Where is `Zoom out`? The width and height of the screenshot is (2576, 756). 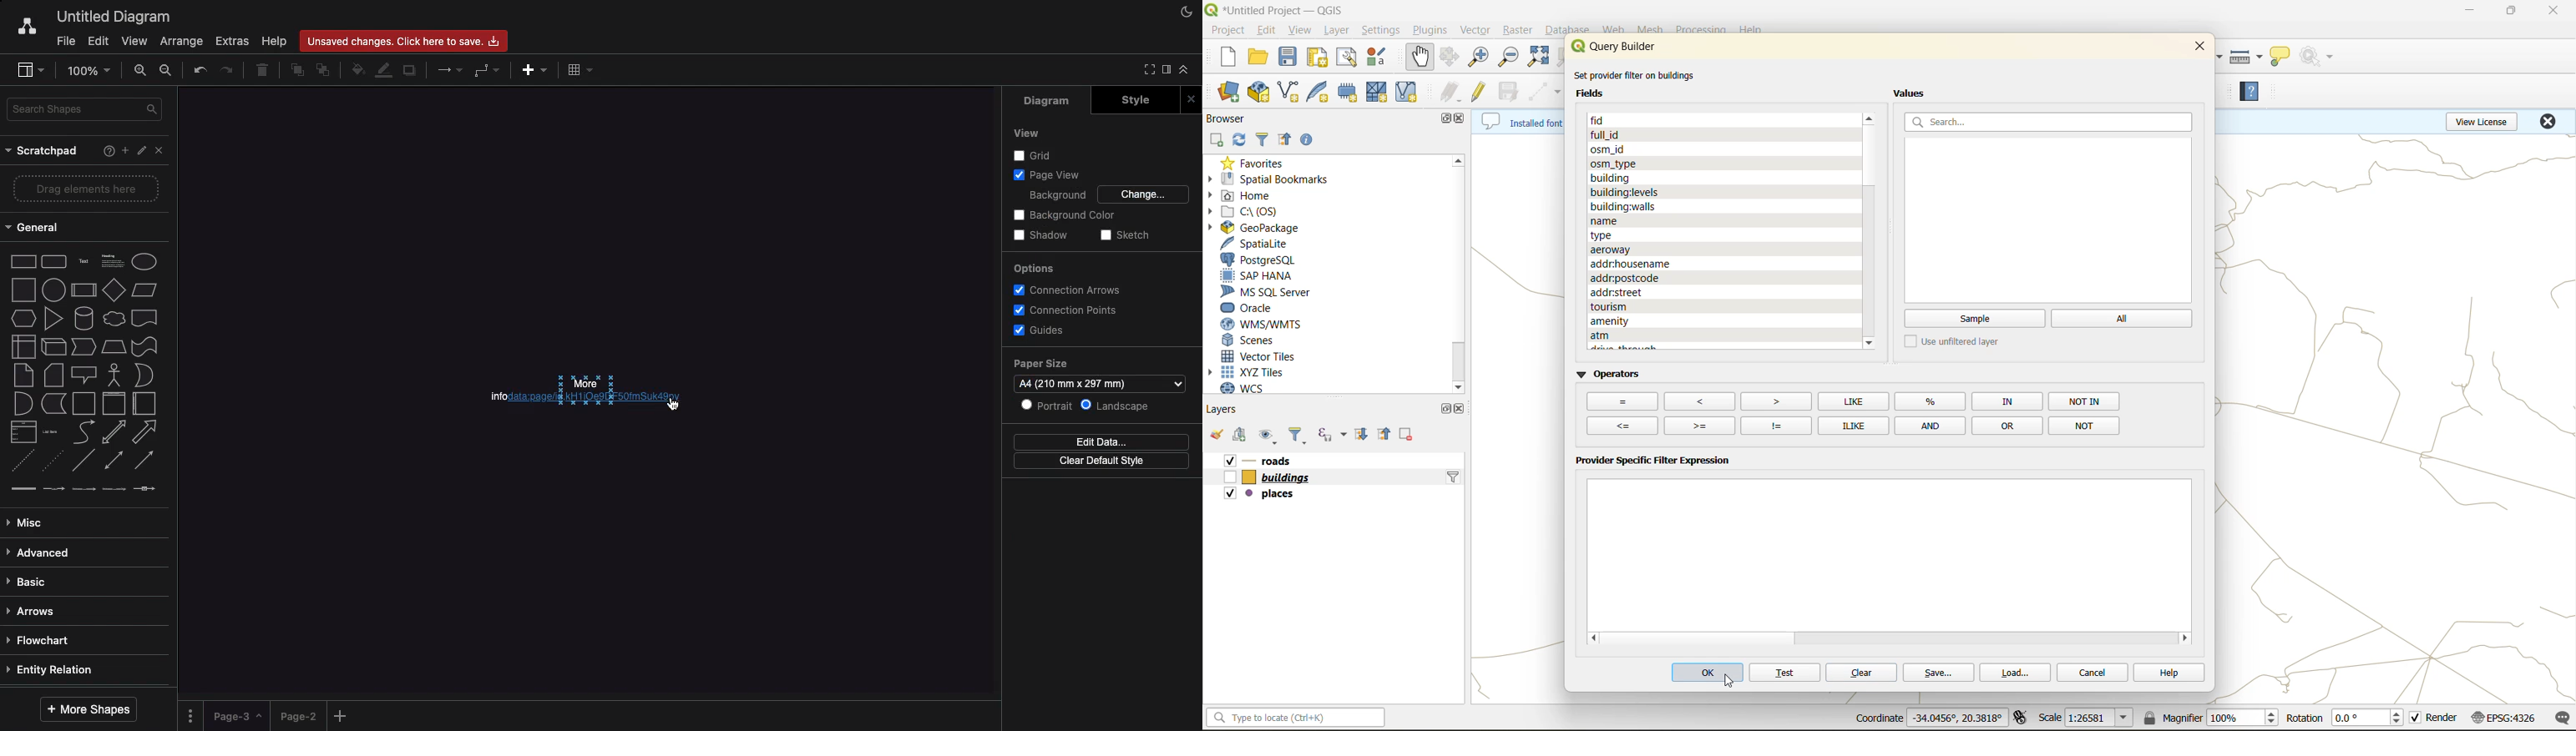 Zoom out is located at coordinates (170, 72).